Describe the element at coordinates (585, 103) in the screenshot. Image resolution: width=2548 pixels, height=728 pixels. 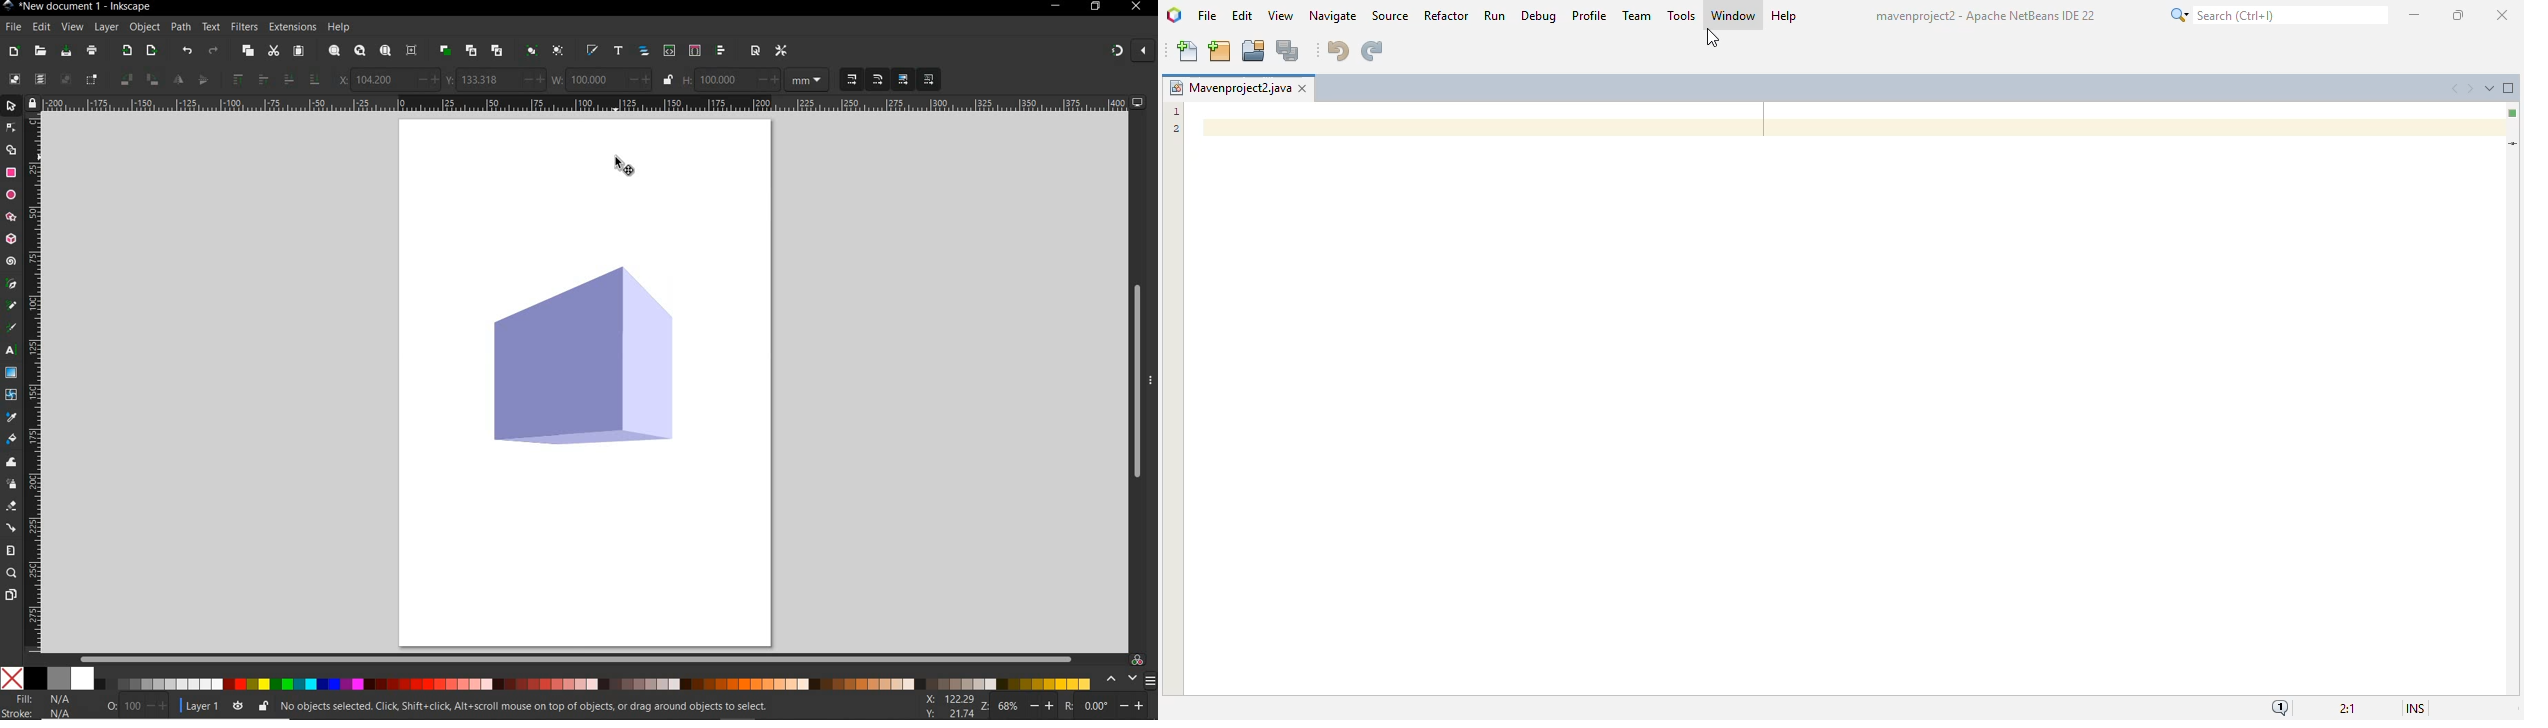
I see `ruler` at that location.